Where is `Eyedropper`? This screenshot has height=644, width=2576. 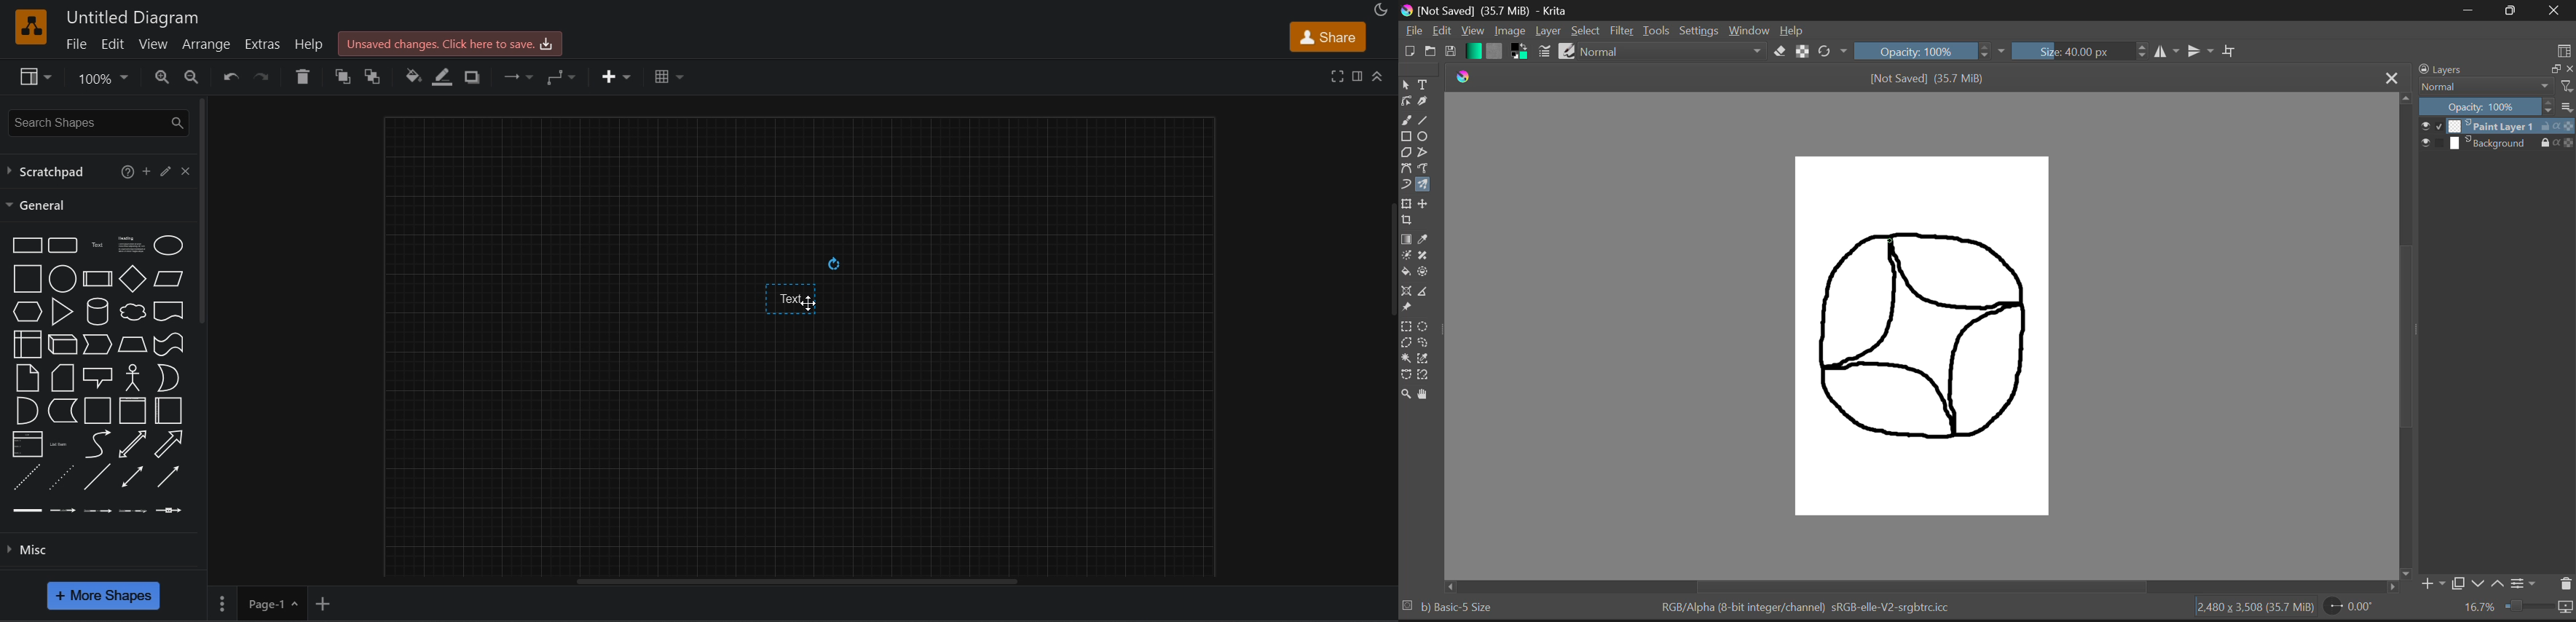 Eyedropper is located at coordinates (1428, 237).